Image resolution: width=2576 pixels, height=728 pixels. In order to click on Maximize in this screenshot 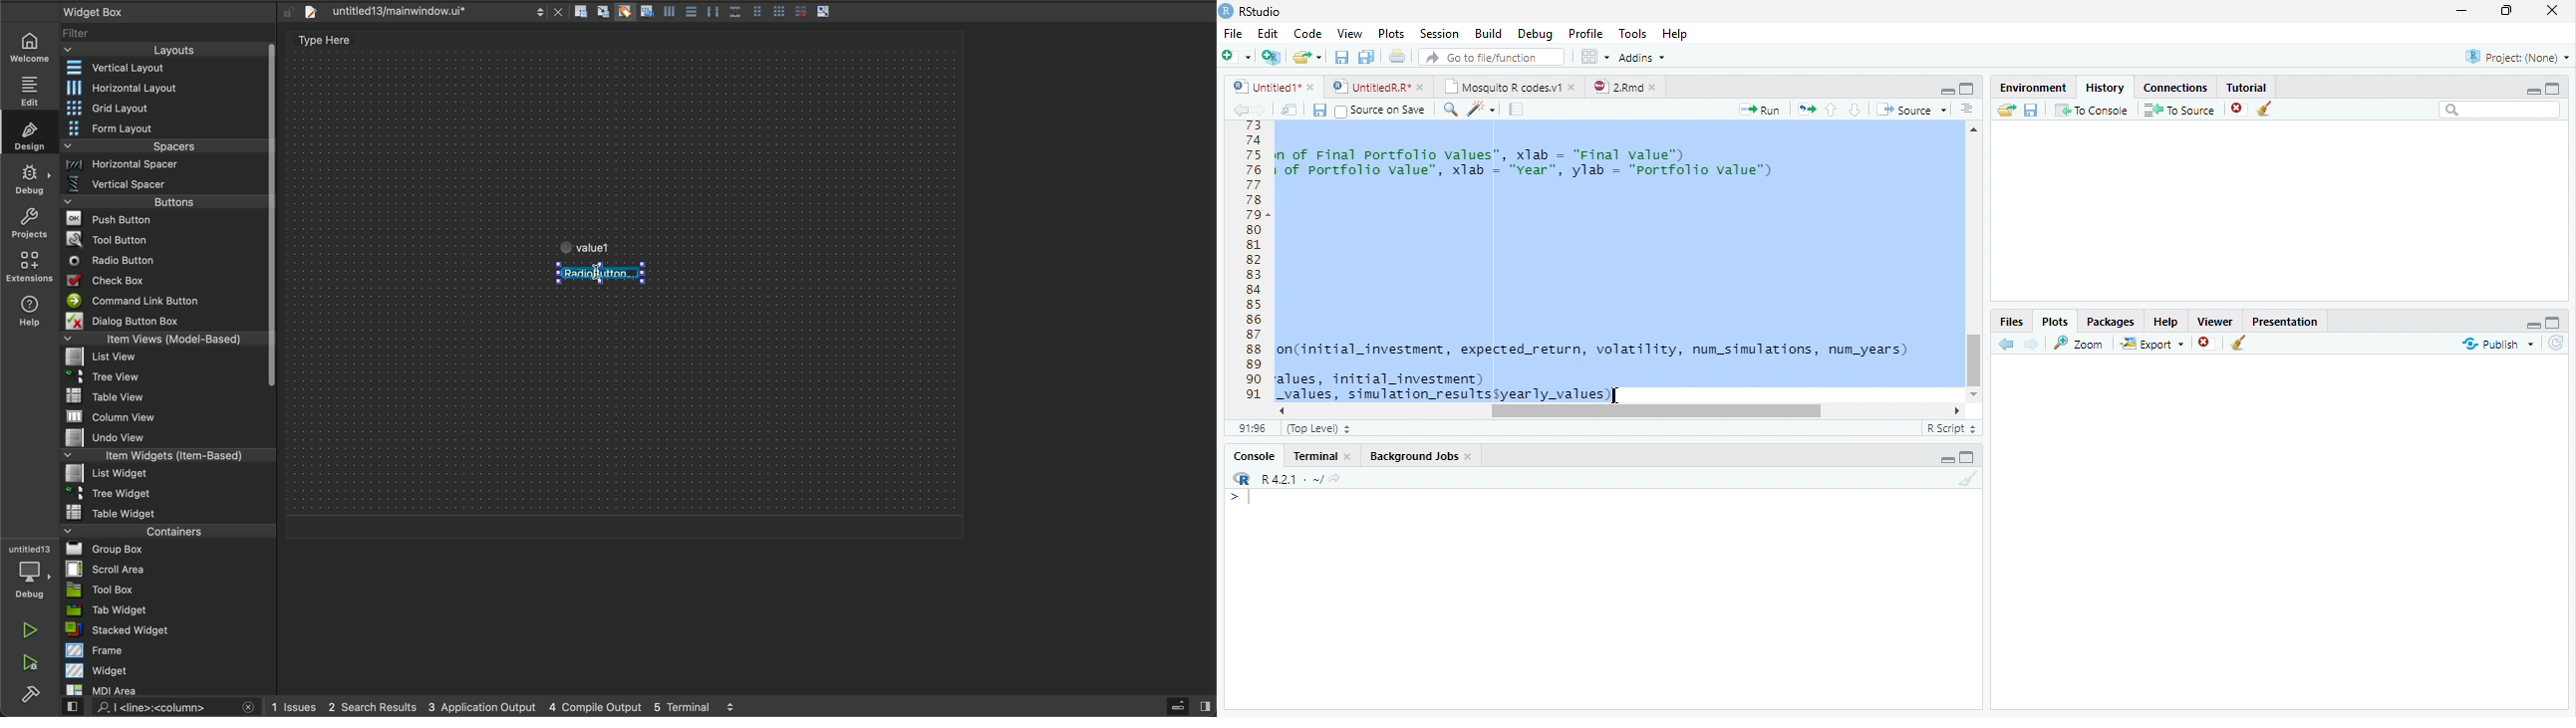, I will do `click(2511, 12)`.